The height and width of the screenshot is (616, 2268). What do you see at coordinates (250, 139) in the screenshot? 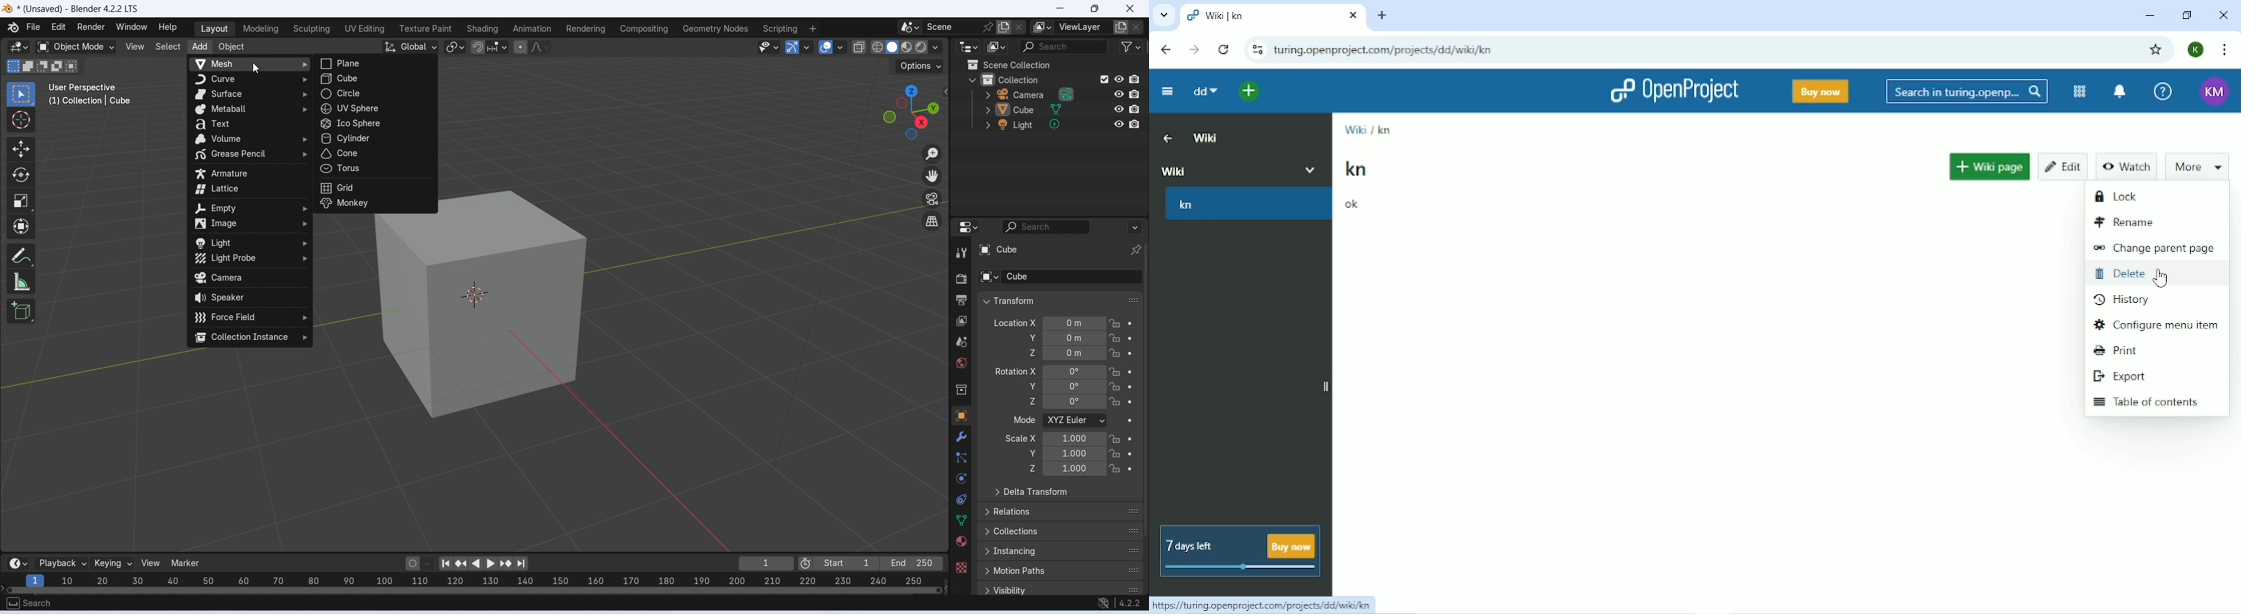
I see `volume` at bounding box center [250, 139].